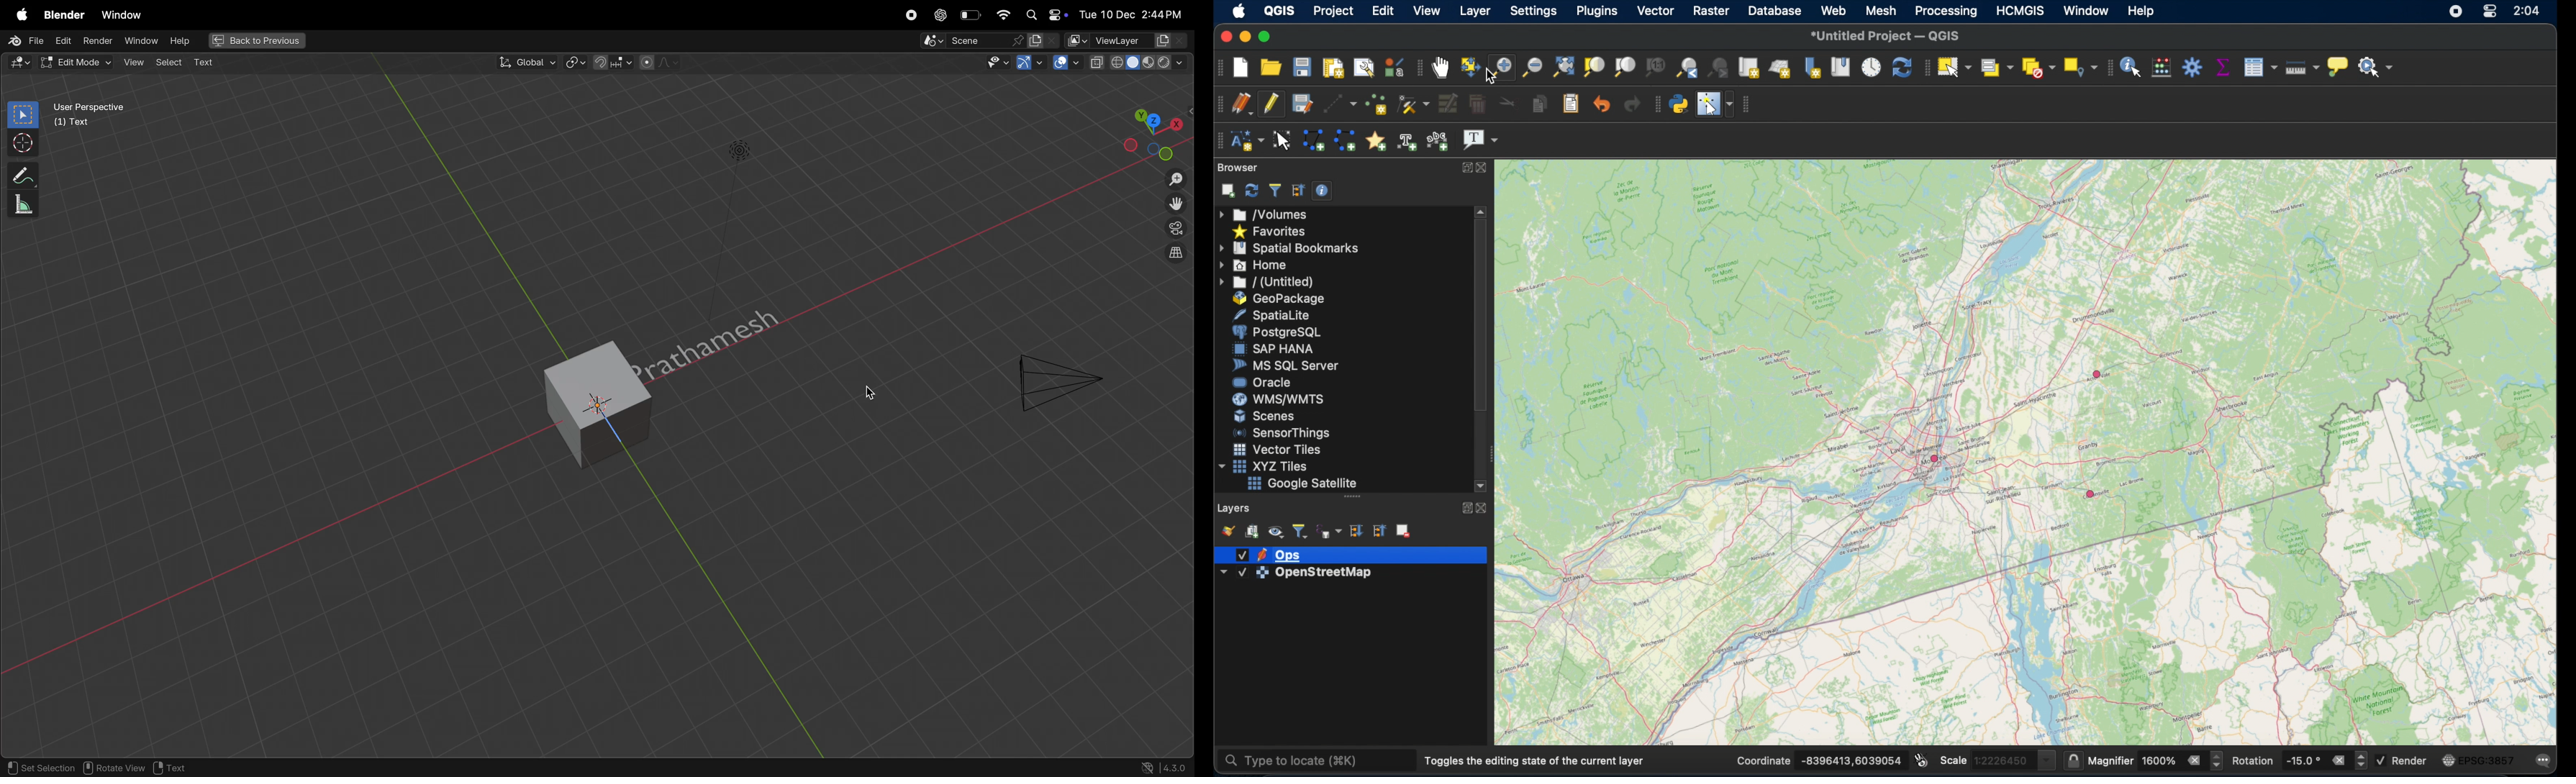  I want to click on HCMGIS, so click(2018, 12).